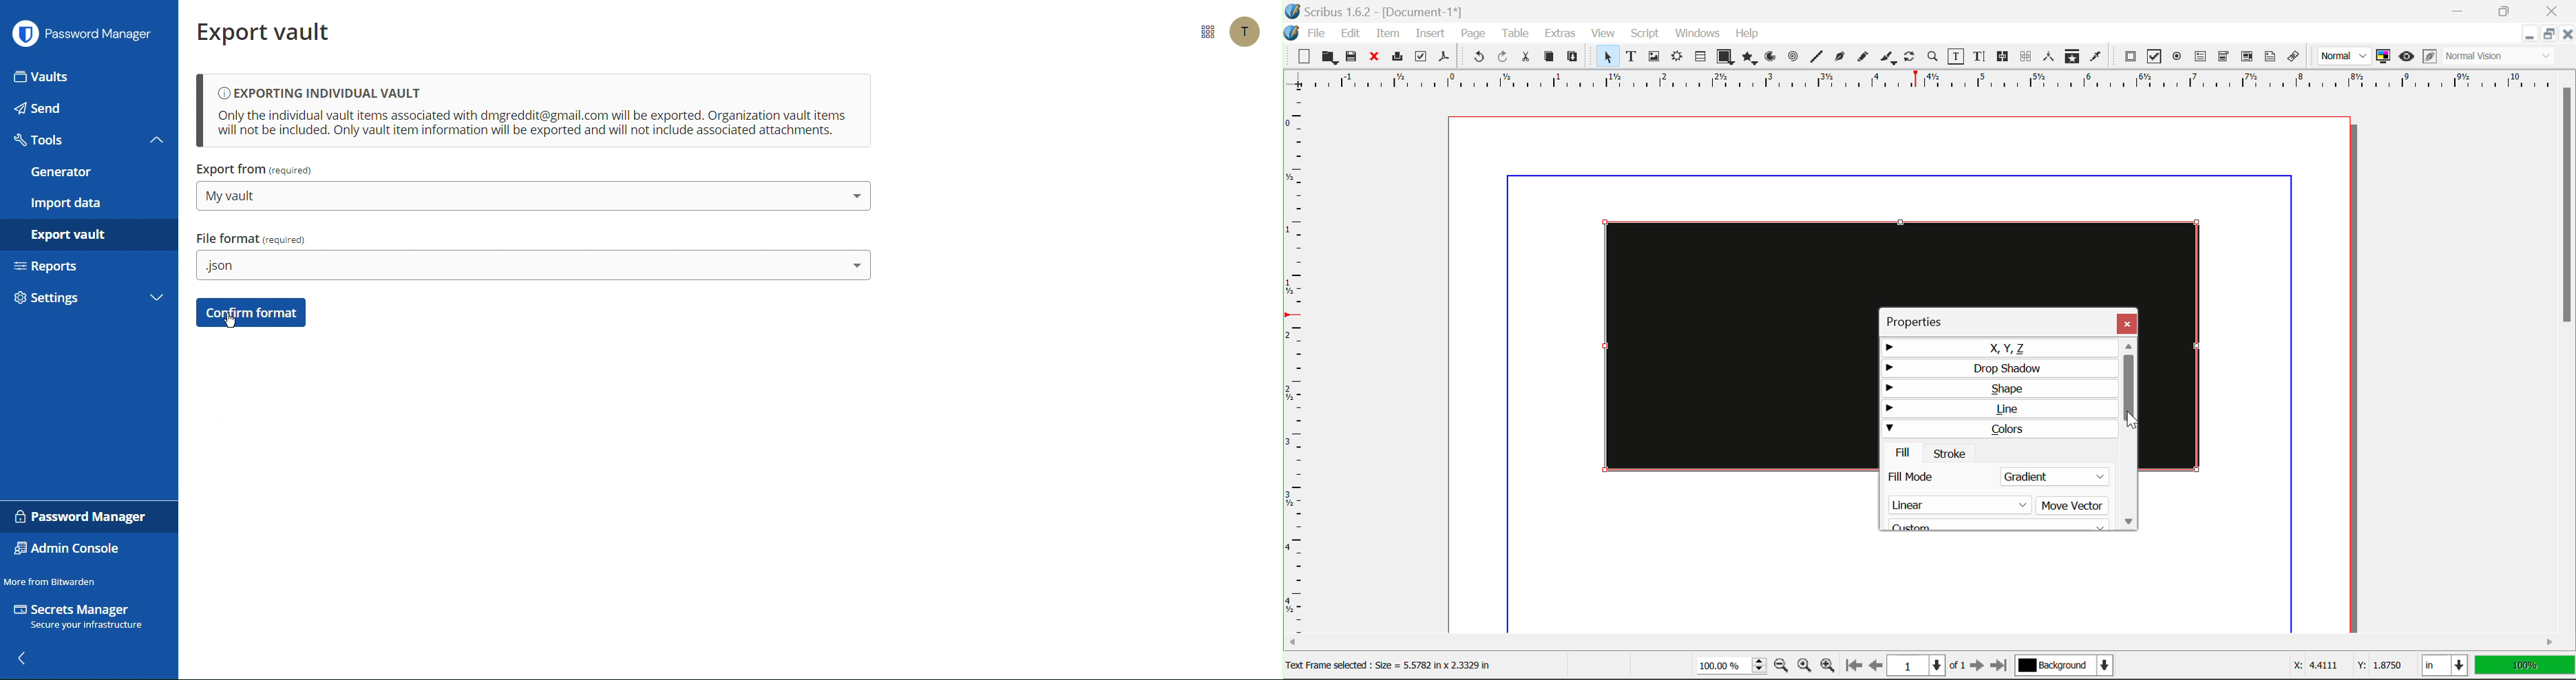  I want to click on Line, so click(1817, 57).